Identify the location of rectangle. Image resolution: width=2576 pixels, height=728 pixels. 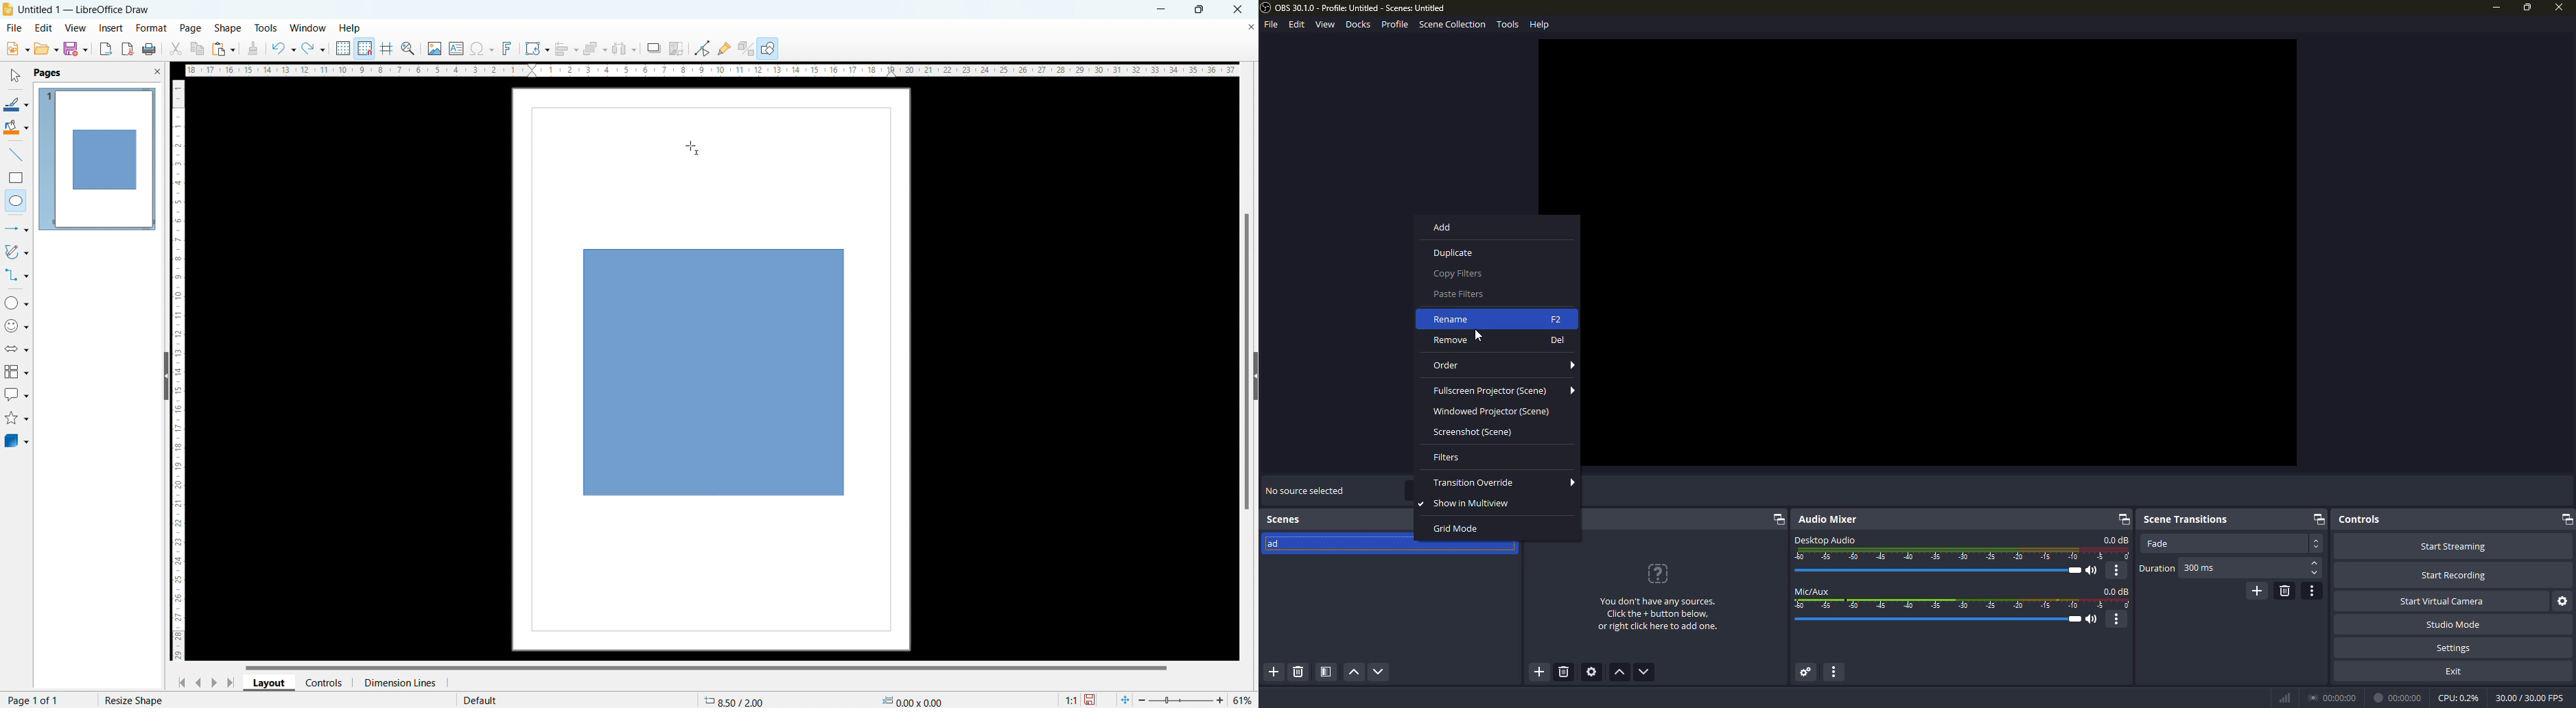
(16, 178).